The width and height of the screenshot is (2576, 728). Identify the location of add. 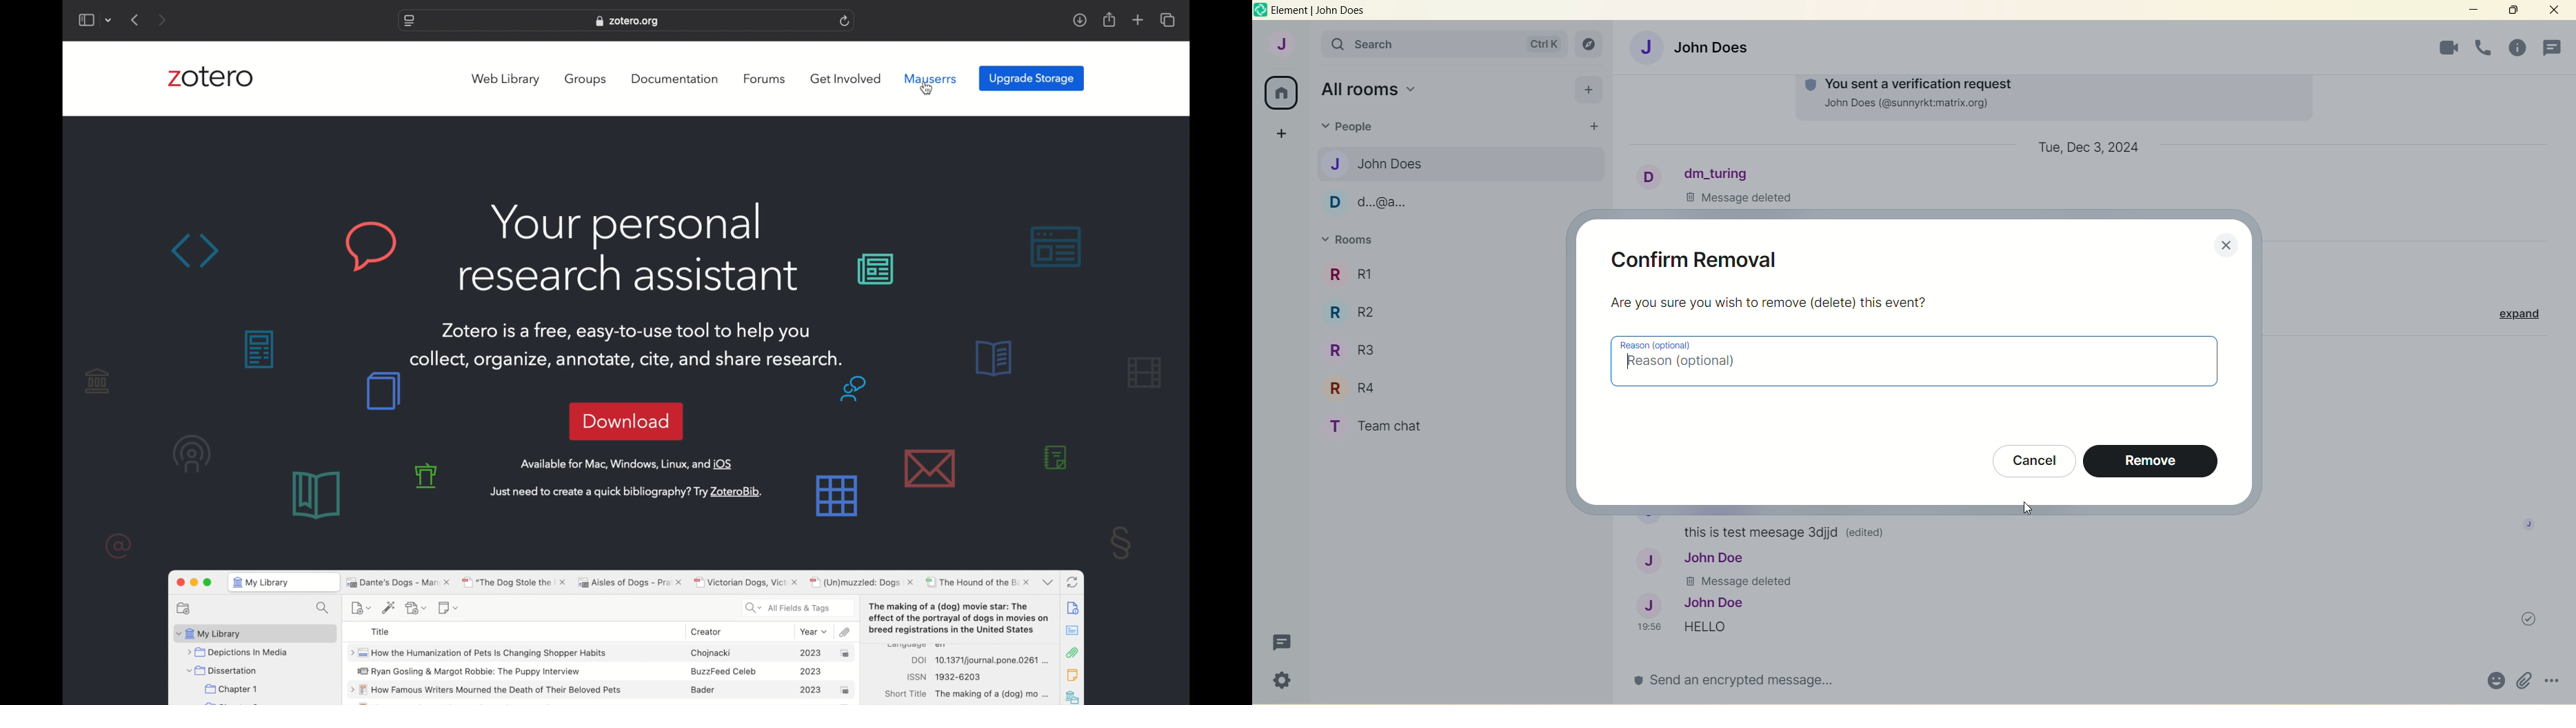
(1138, 20).